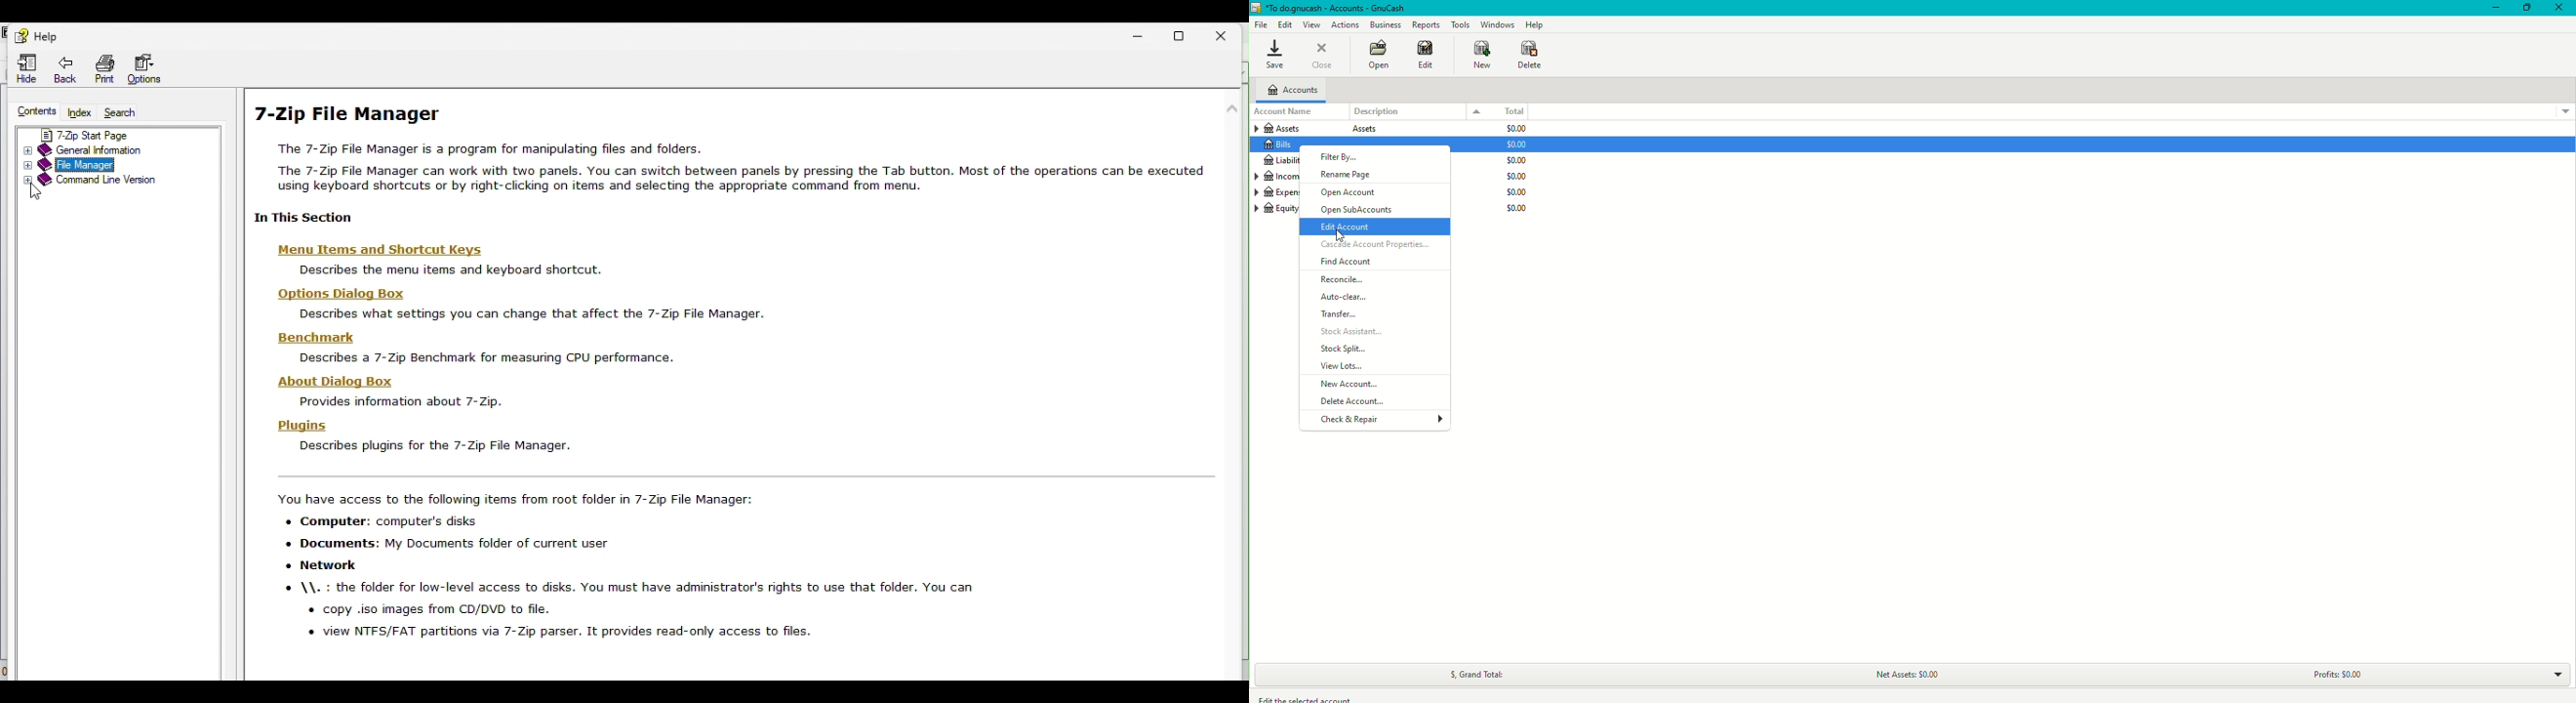 This screenshot has height=728, width=2576. I want to click on Filter By, so click(1342, 156).